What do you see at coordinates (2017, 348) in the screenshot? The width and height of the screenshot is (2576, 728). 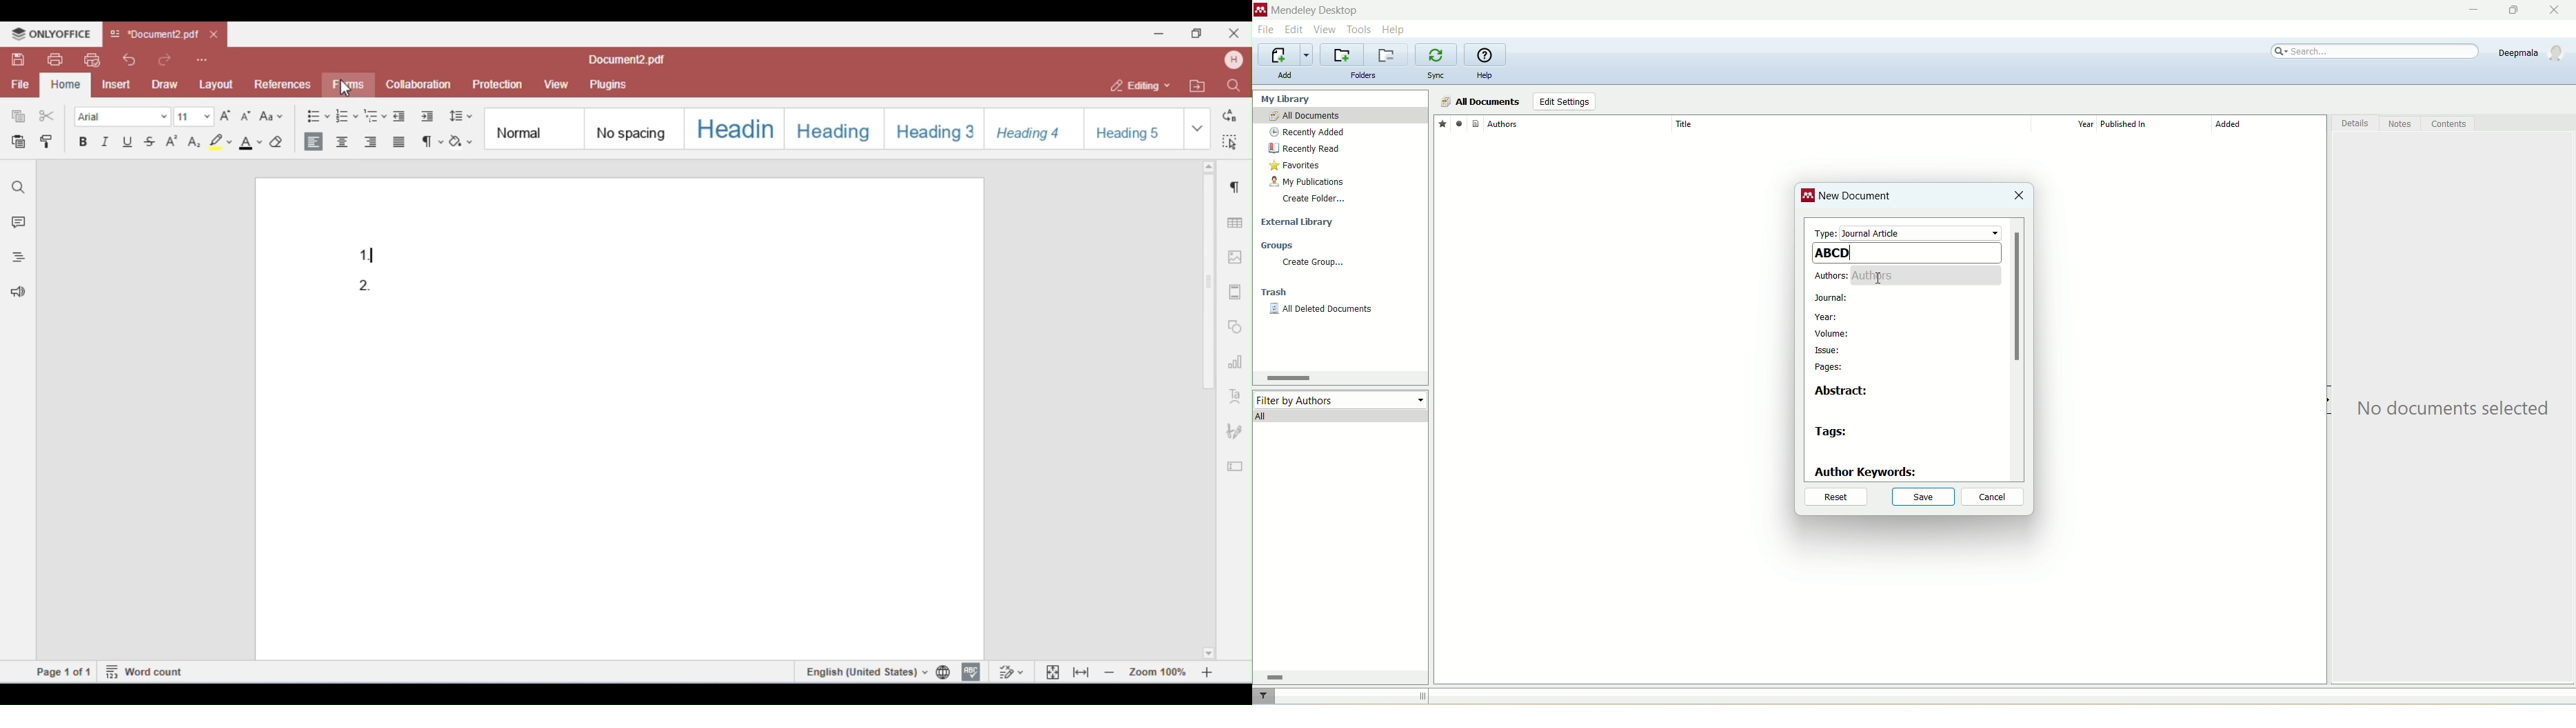 I see `vertical scroll bar` at bounding box center [2017, 348].